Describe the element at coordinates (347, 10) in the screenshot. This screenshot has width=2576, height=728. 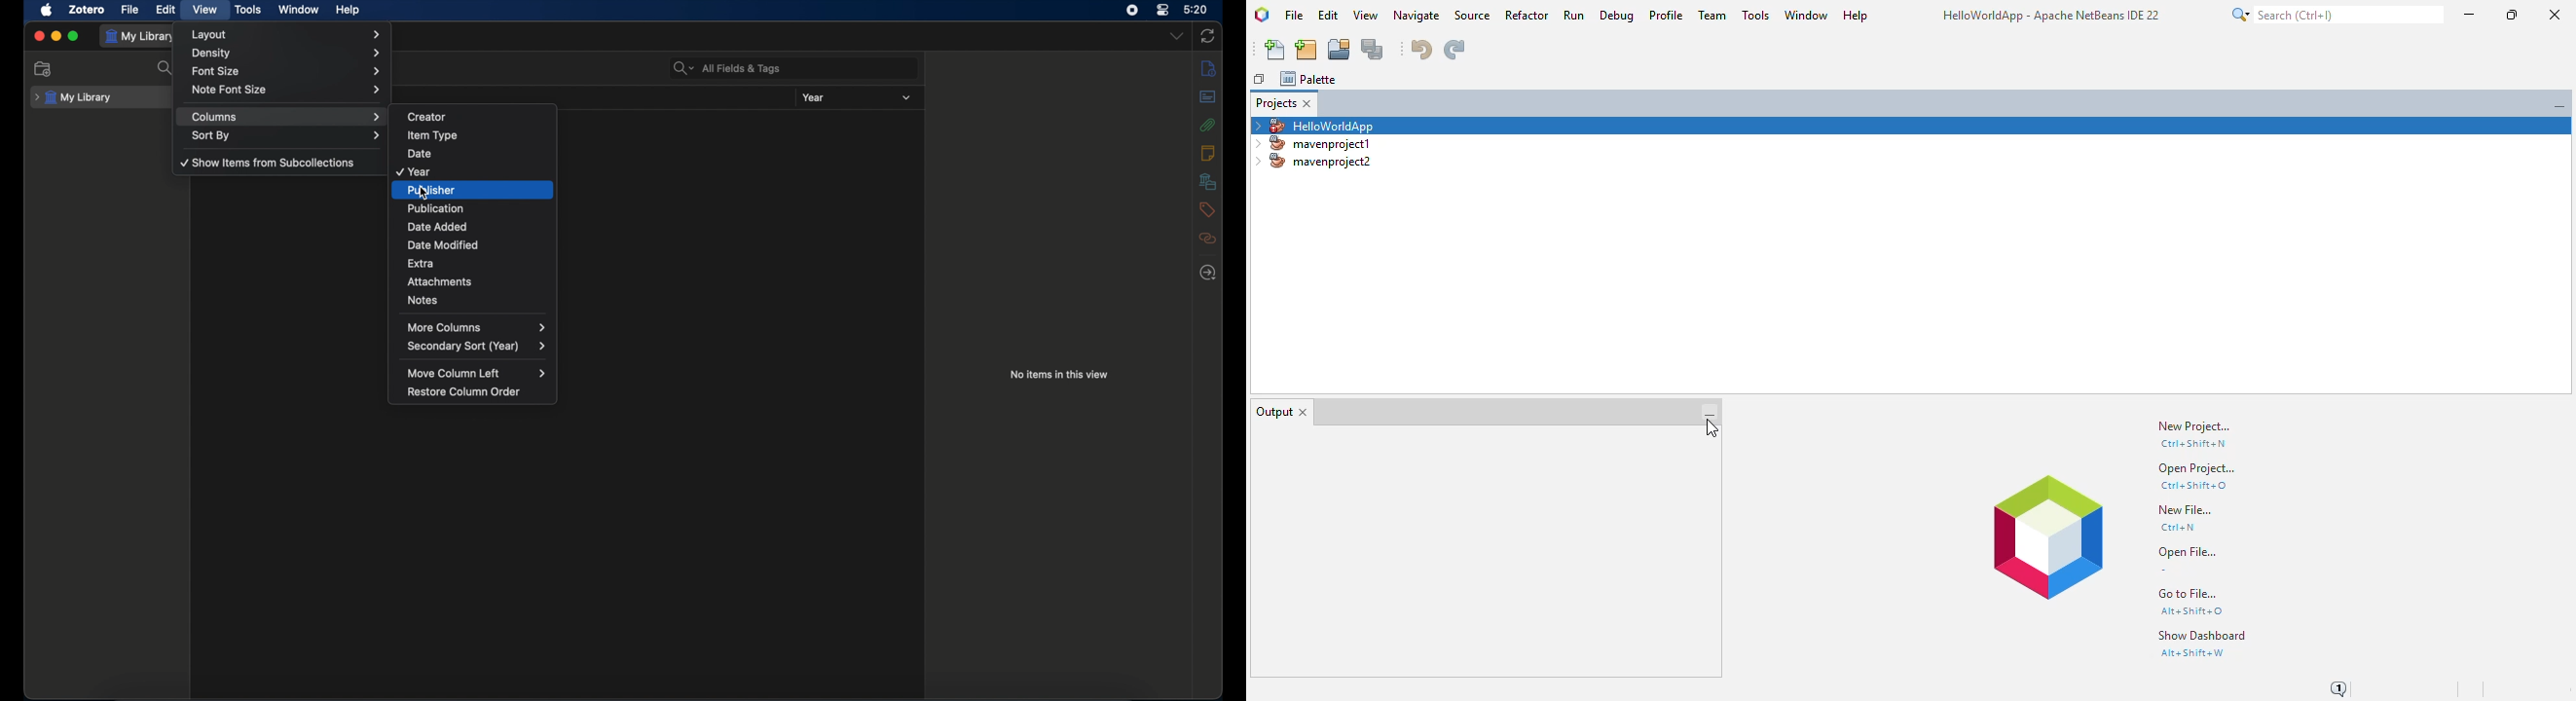
I see `help` at that location.